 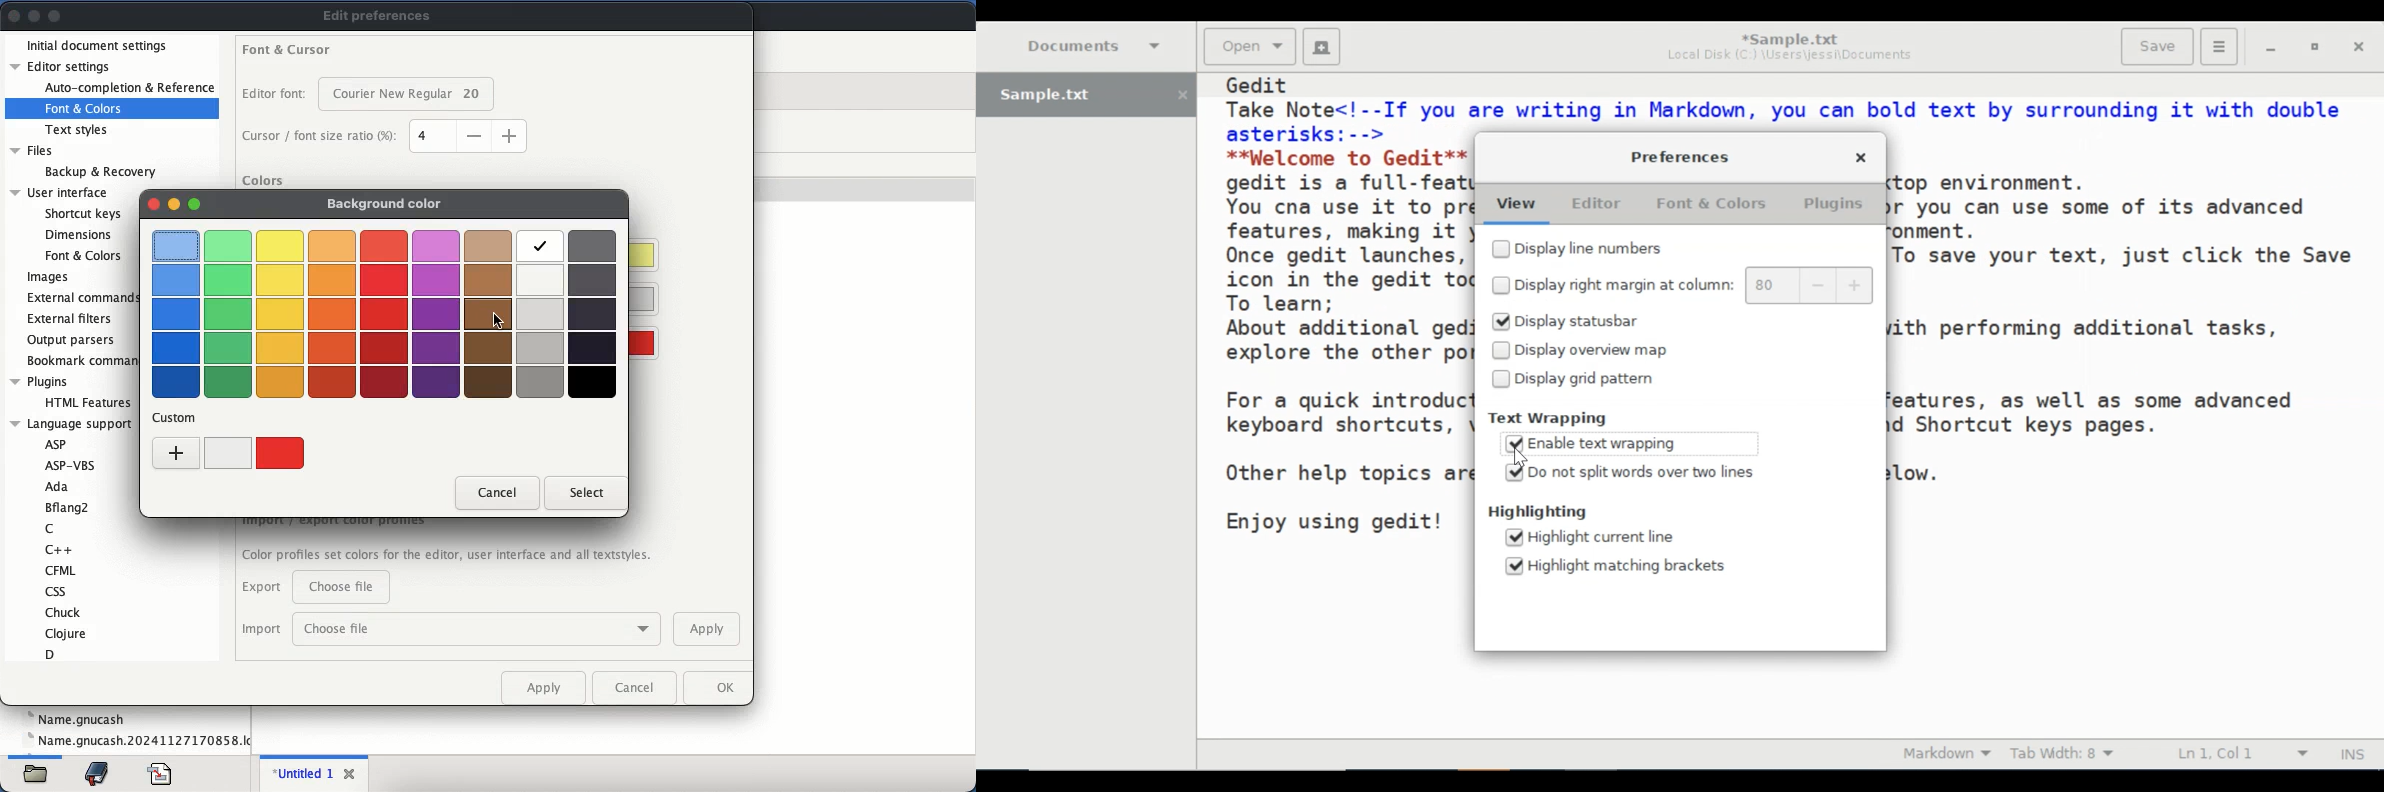 I want to click on (un)select Do not split words over two lines, so click(x=1639, y=474).